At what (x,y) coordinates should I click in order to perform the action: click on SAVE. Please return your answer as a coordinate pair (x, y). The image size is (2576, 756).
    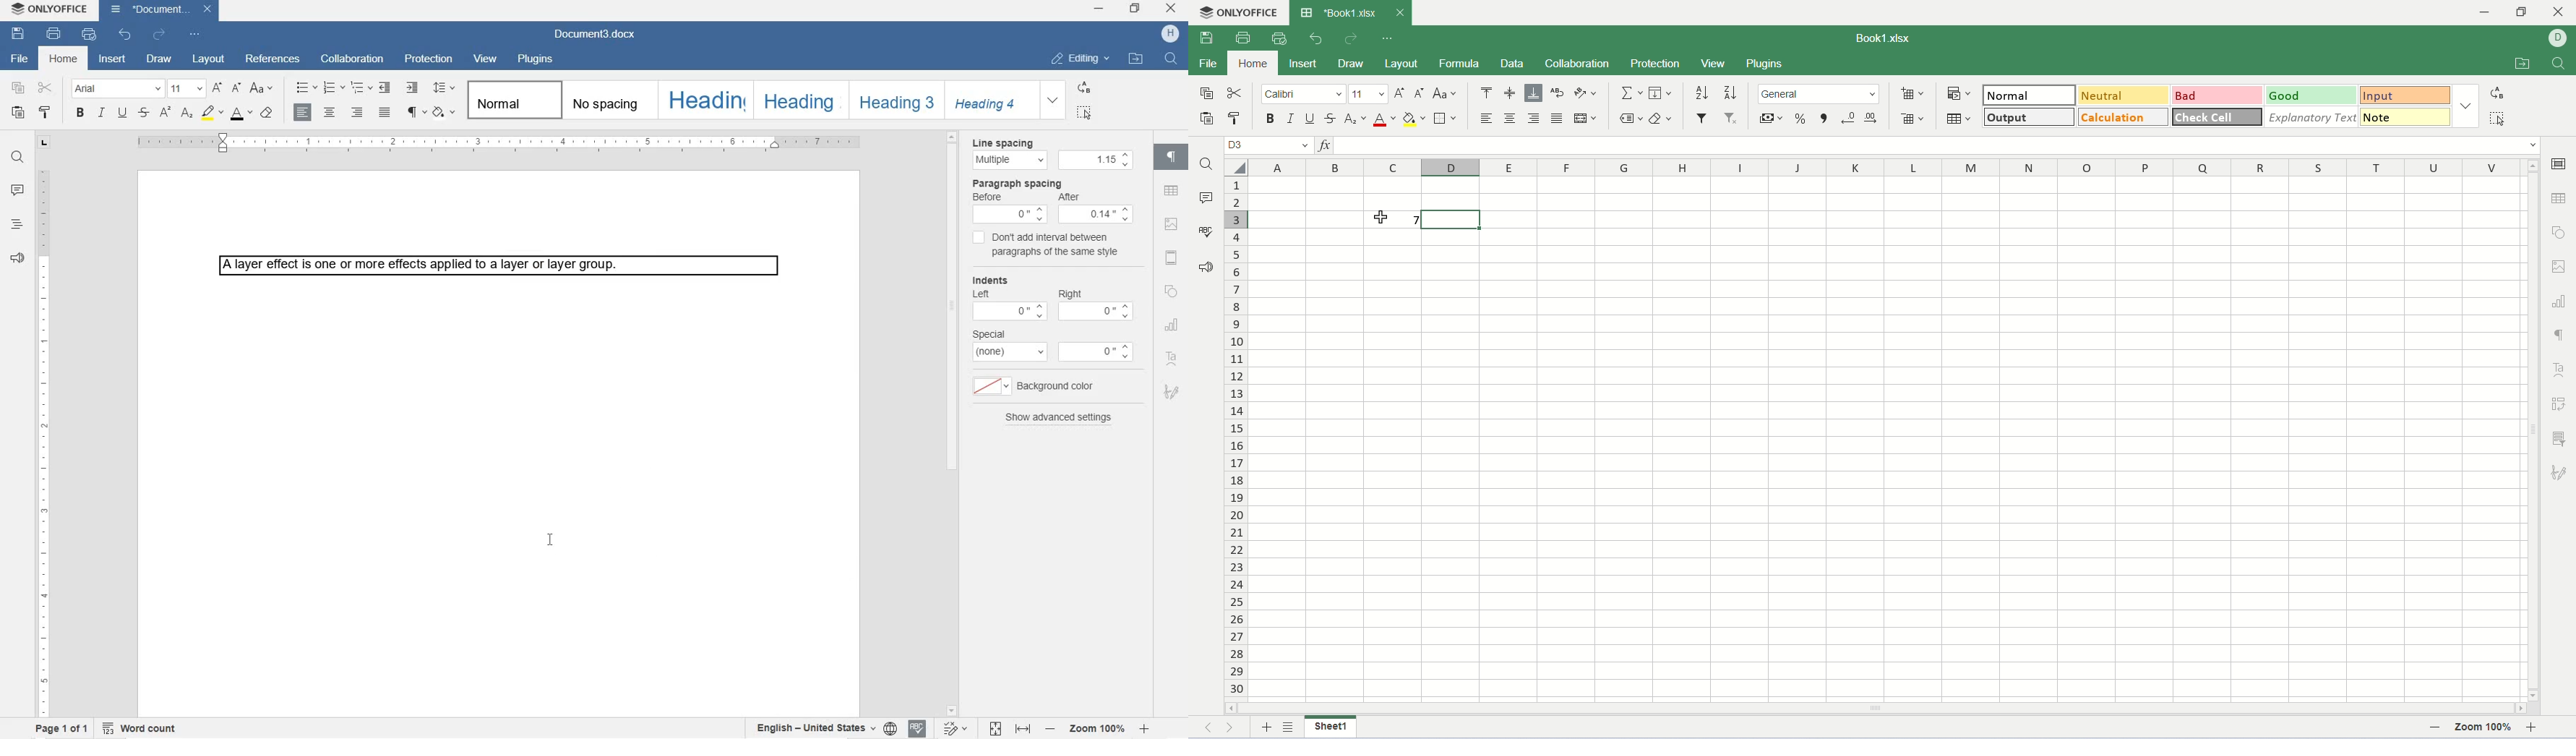
    Looking at the image, I should click on (18, 34).